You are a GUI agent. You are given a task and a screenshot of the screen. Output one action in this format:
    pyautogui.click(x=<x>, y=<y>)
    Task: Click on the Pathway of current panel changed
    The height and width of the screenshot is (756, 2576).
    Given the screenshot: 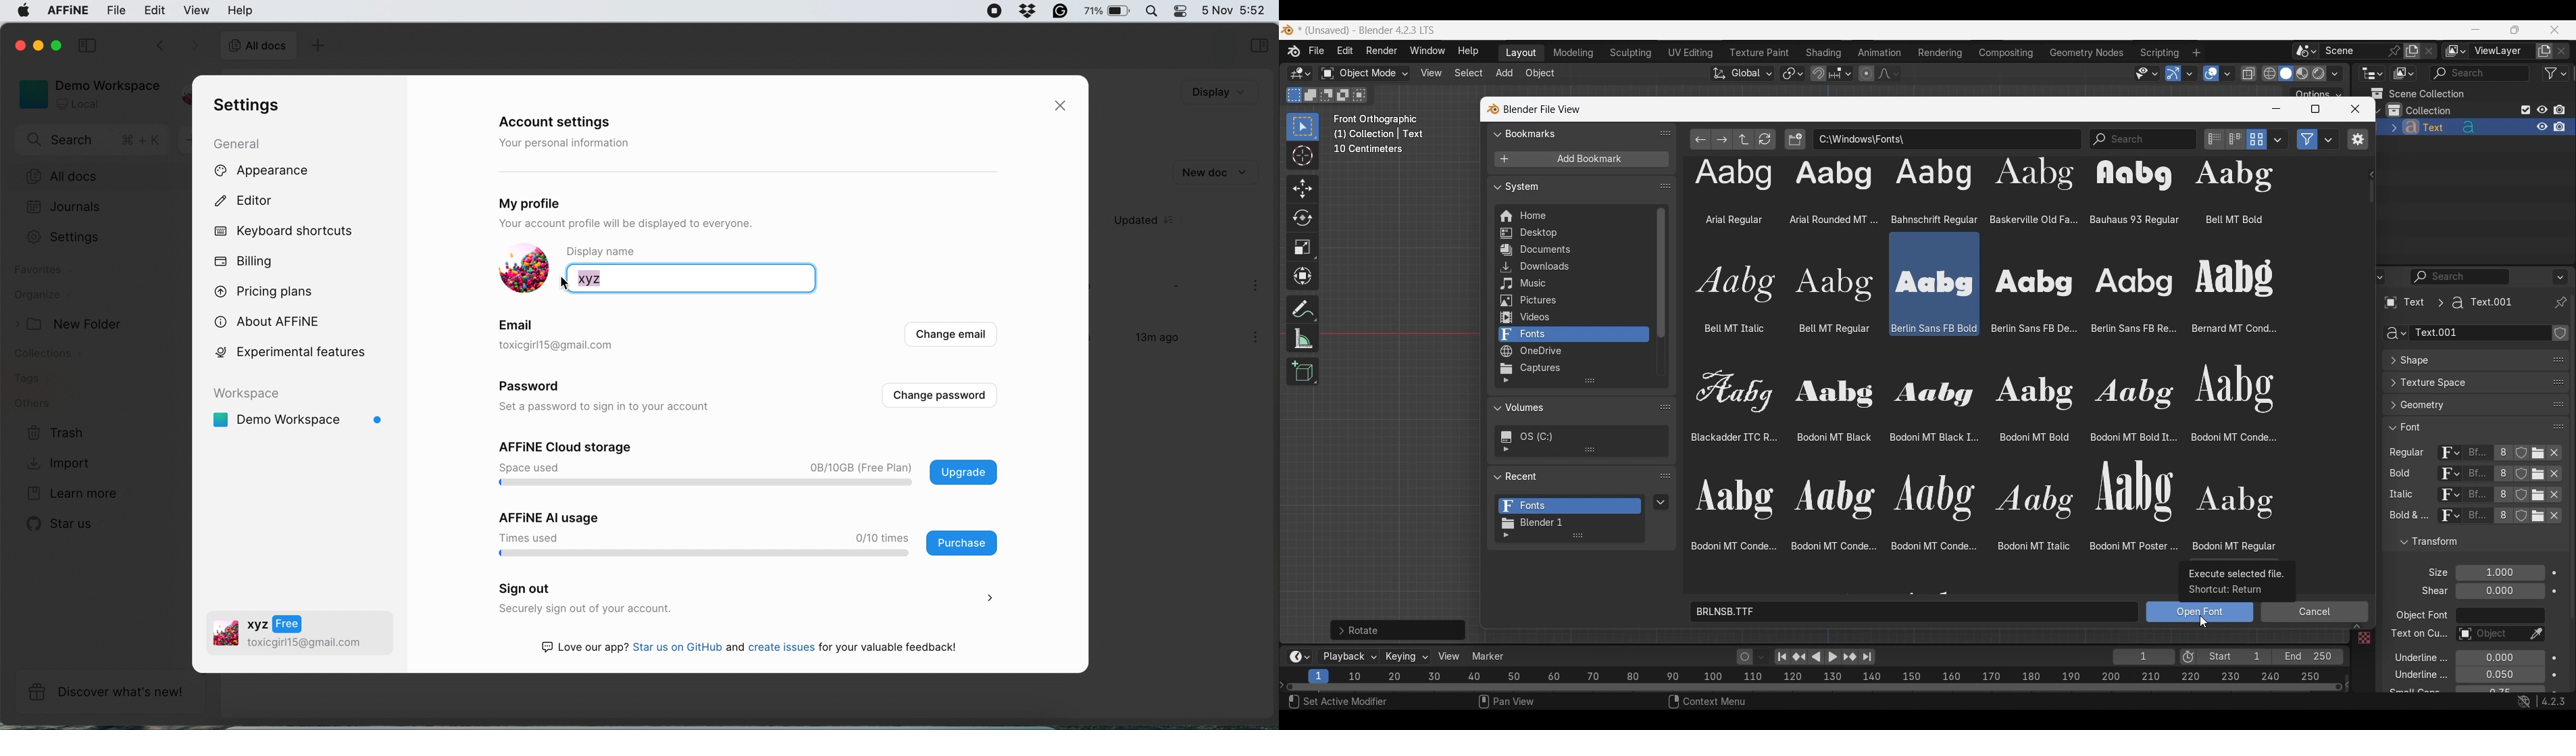 What is the action you would take?
    pyautogui.click(x=2447, y=303)
    